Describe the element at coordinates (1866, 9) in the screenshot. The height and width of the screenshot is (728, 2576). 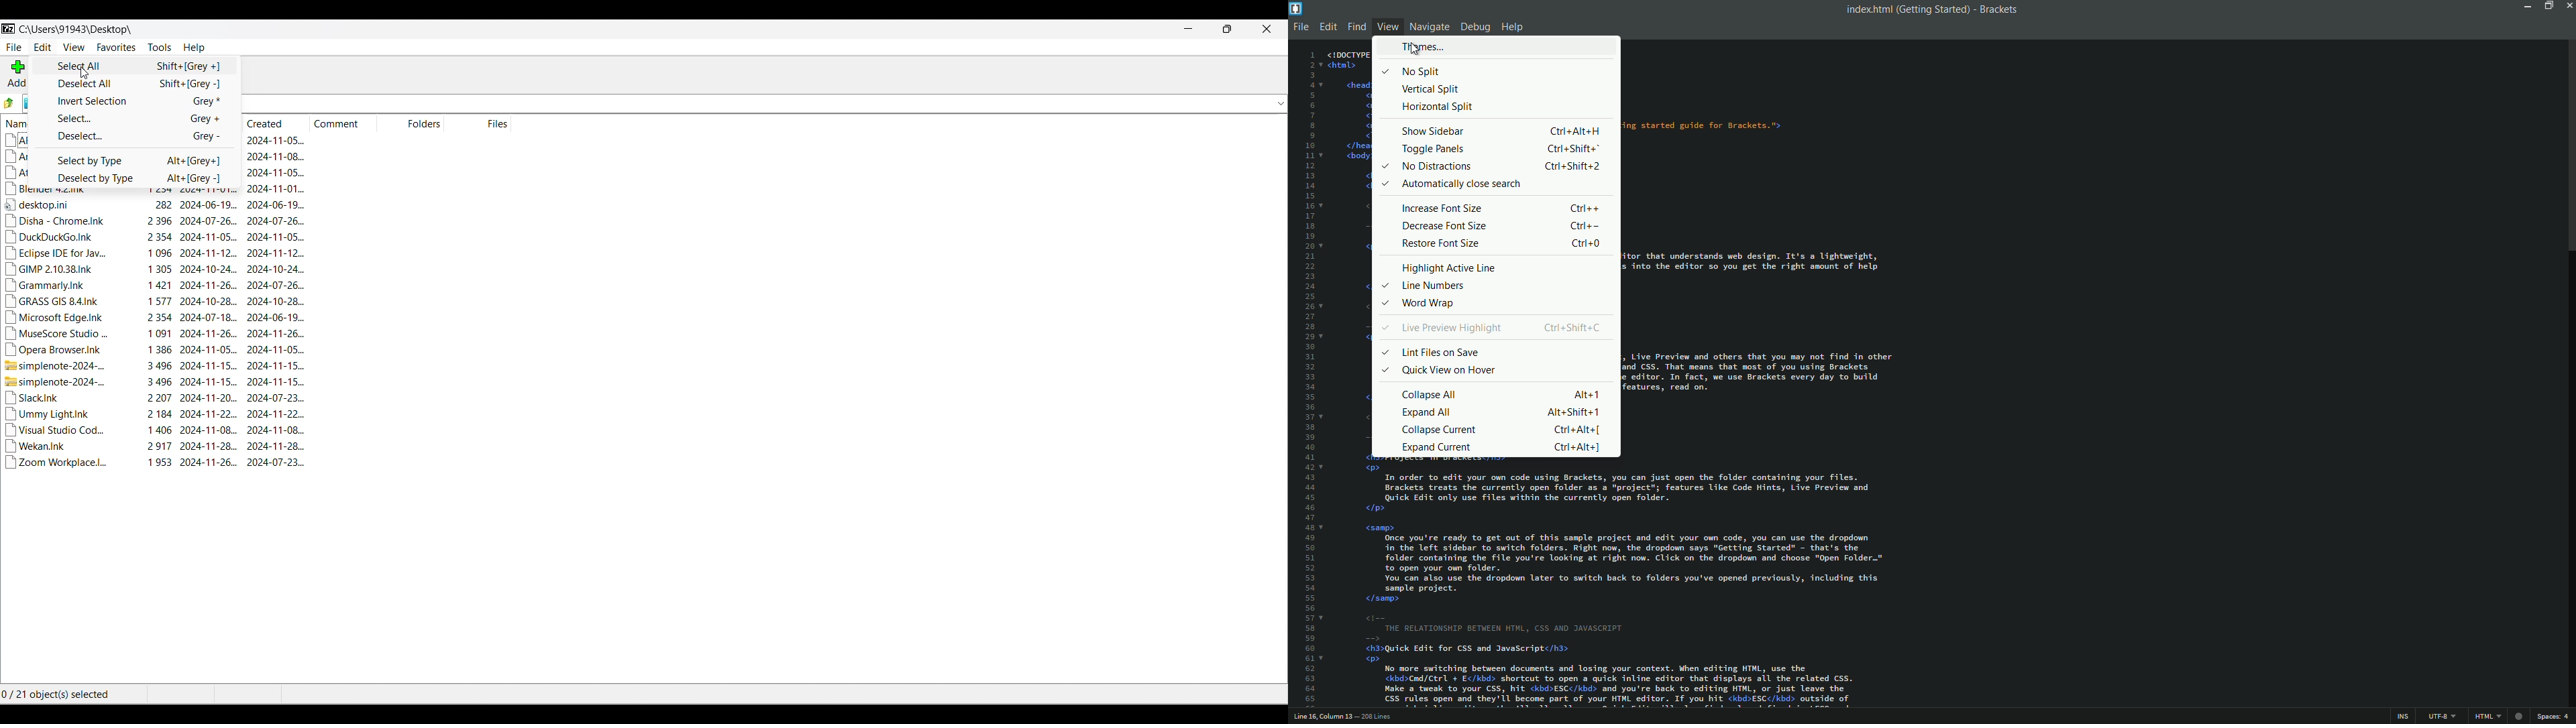
I see `file name` at that location.